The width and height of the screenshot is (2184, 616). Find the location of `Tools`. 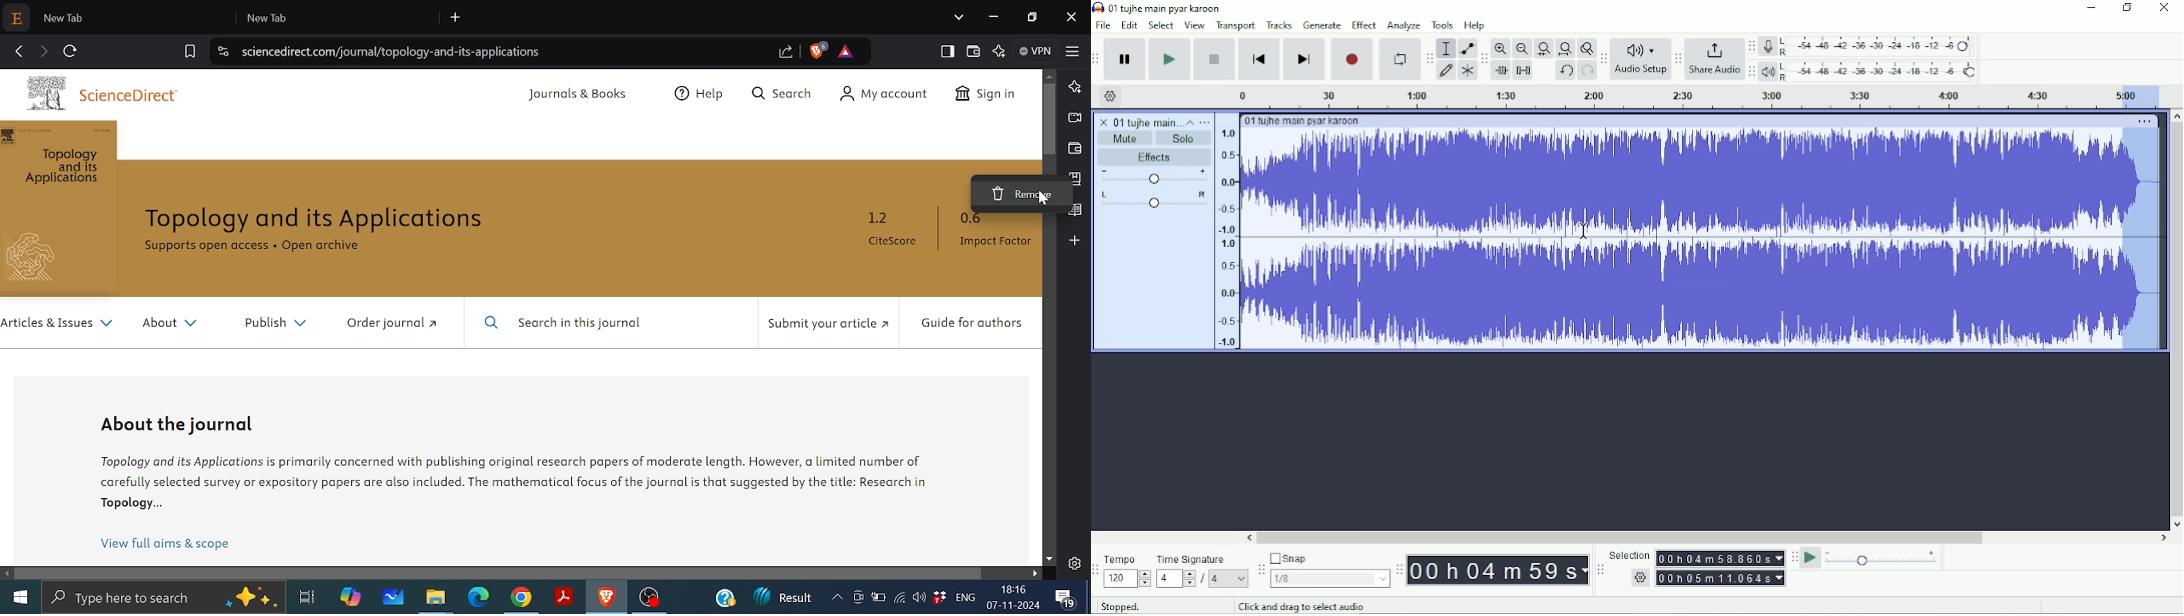

Tools is located at coordinates (1444, 25).